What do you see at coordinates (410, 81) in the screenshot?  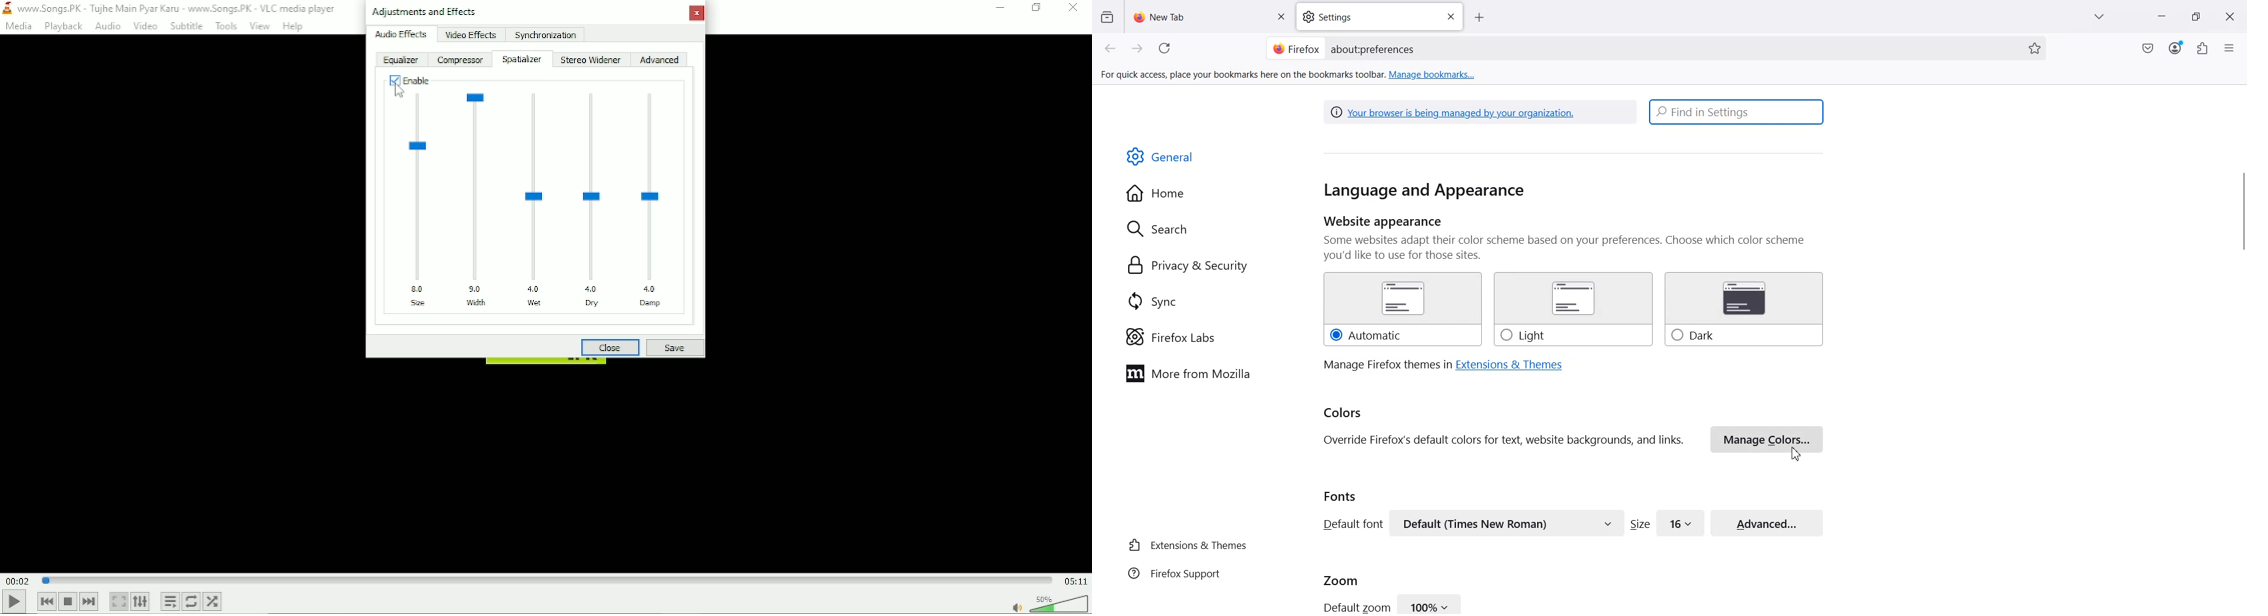 I see `Enable` at bounding box center [410, 81].